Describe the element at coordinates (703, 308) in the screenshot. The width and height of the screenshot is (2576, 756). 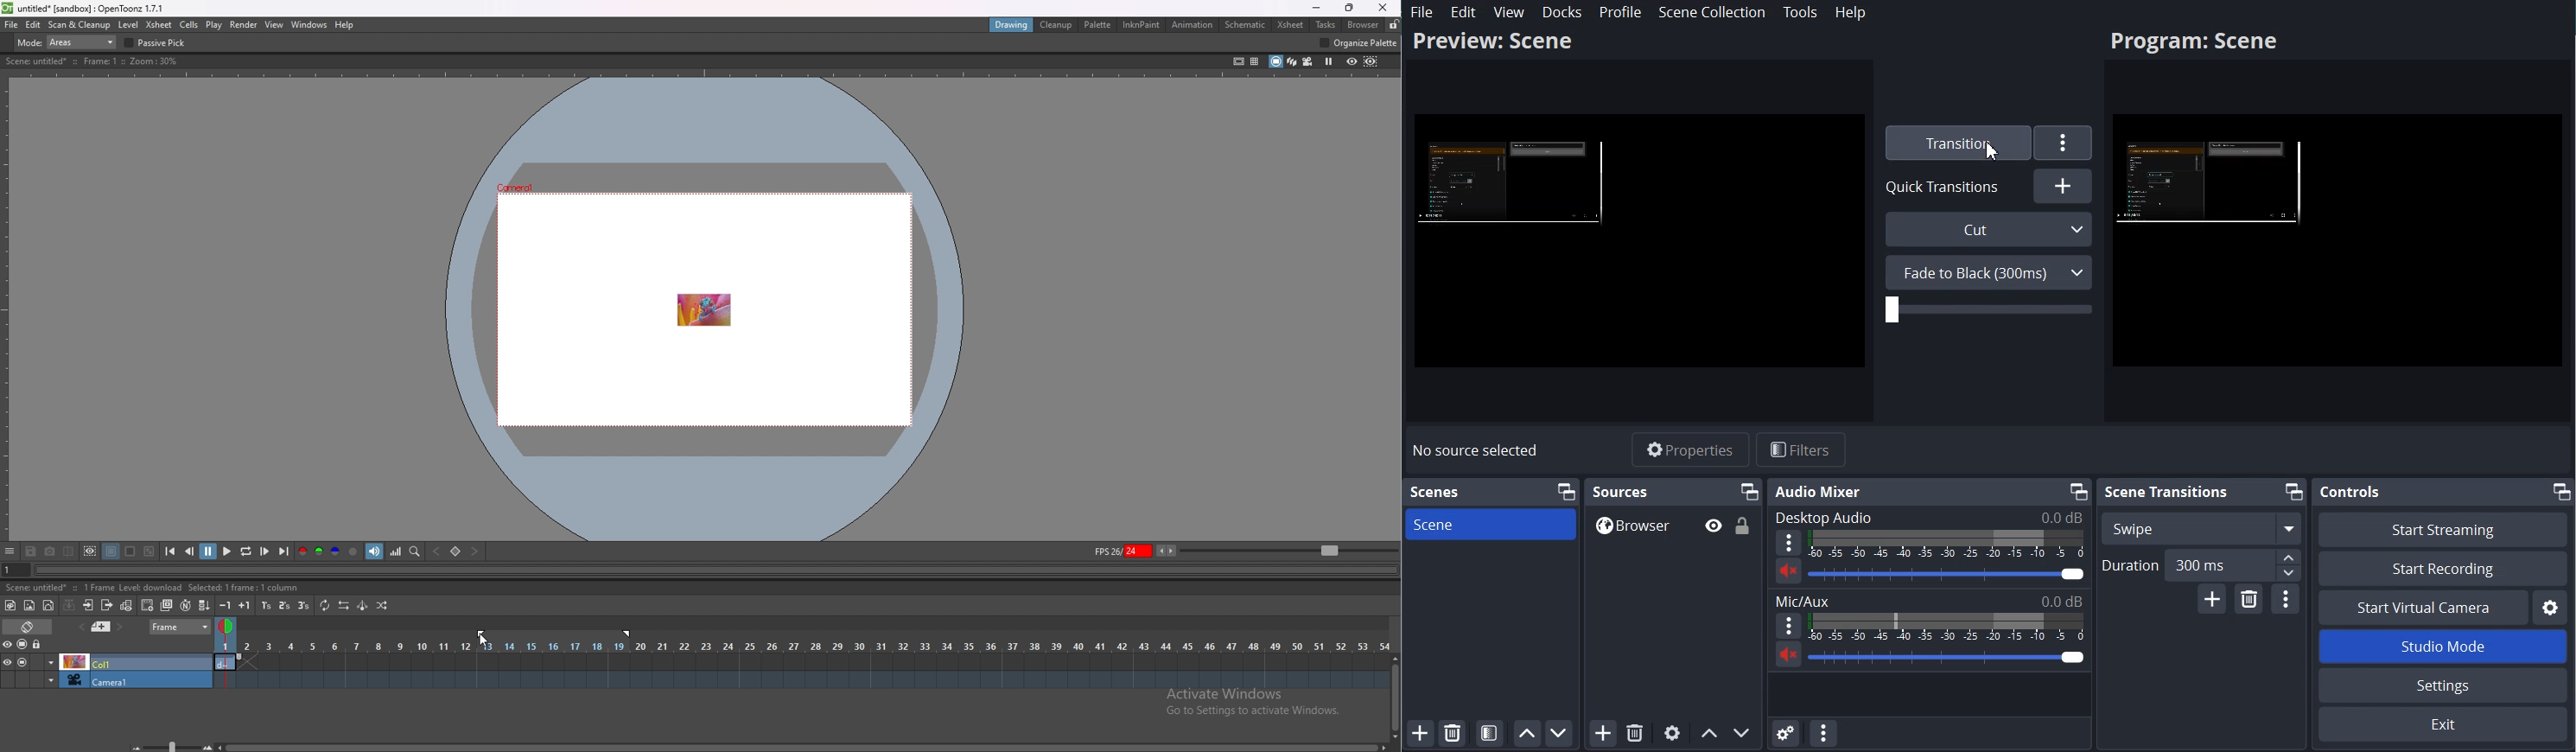
I see `animation area` at that location.